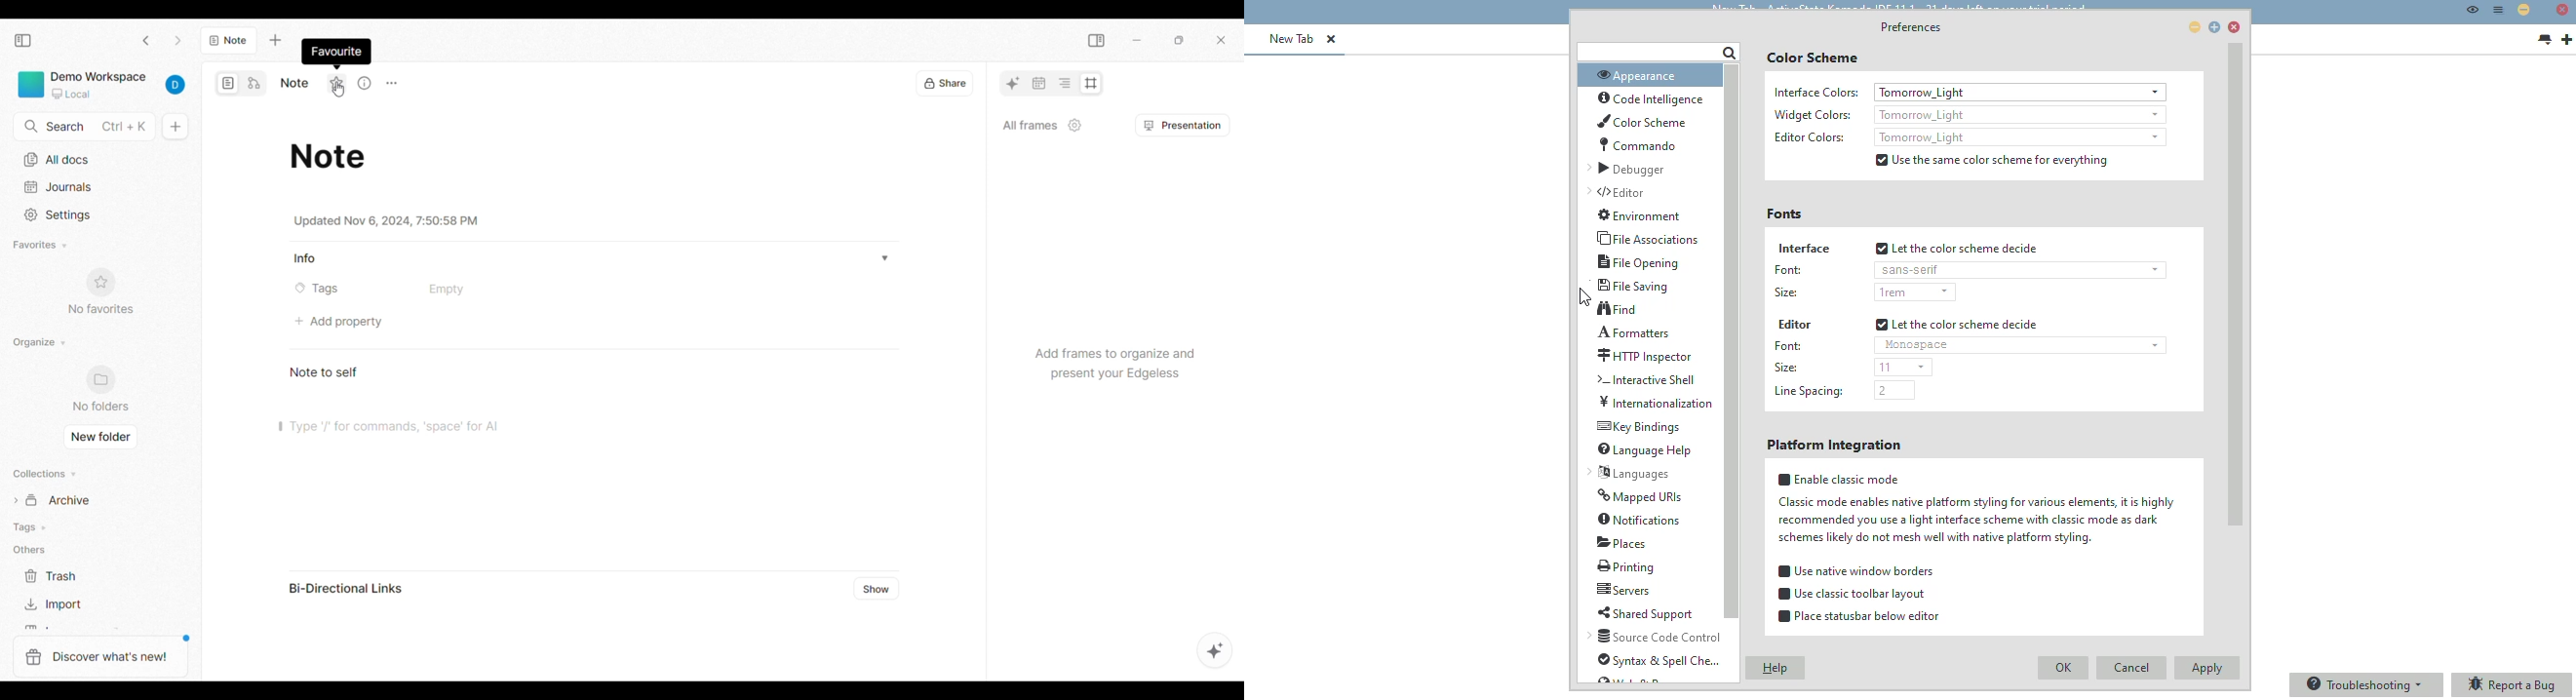  Describe the element at coordinates (945, 83) in the screenshot. I see `Share workspace with others` at that location.